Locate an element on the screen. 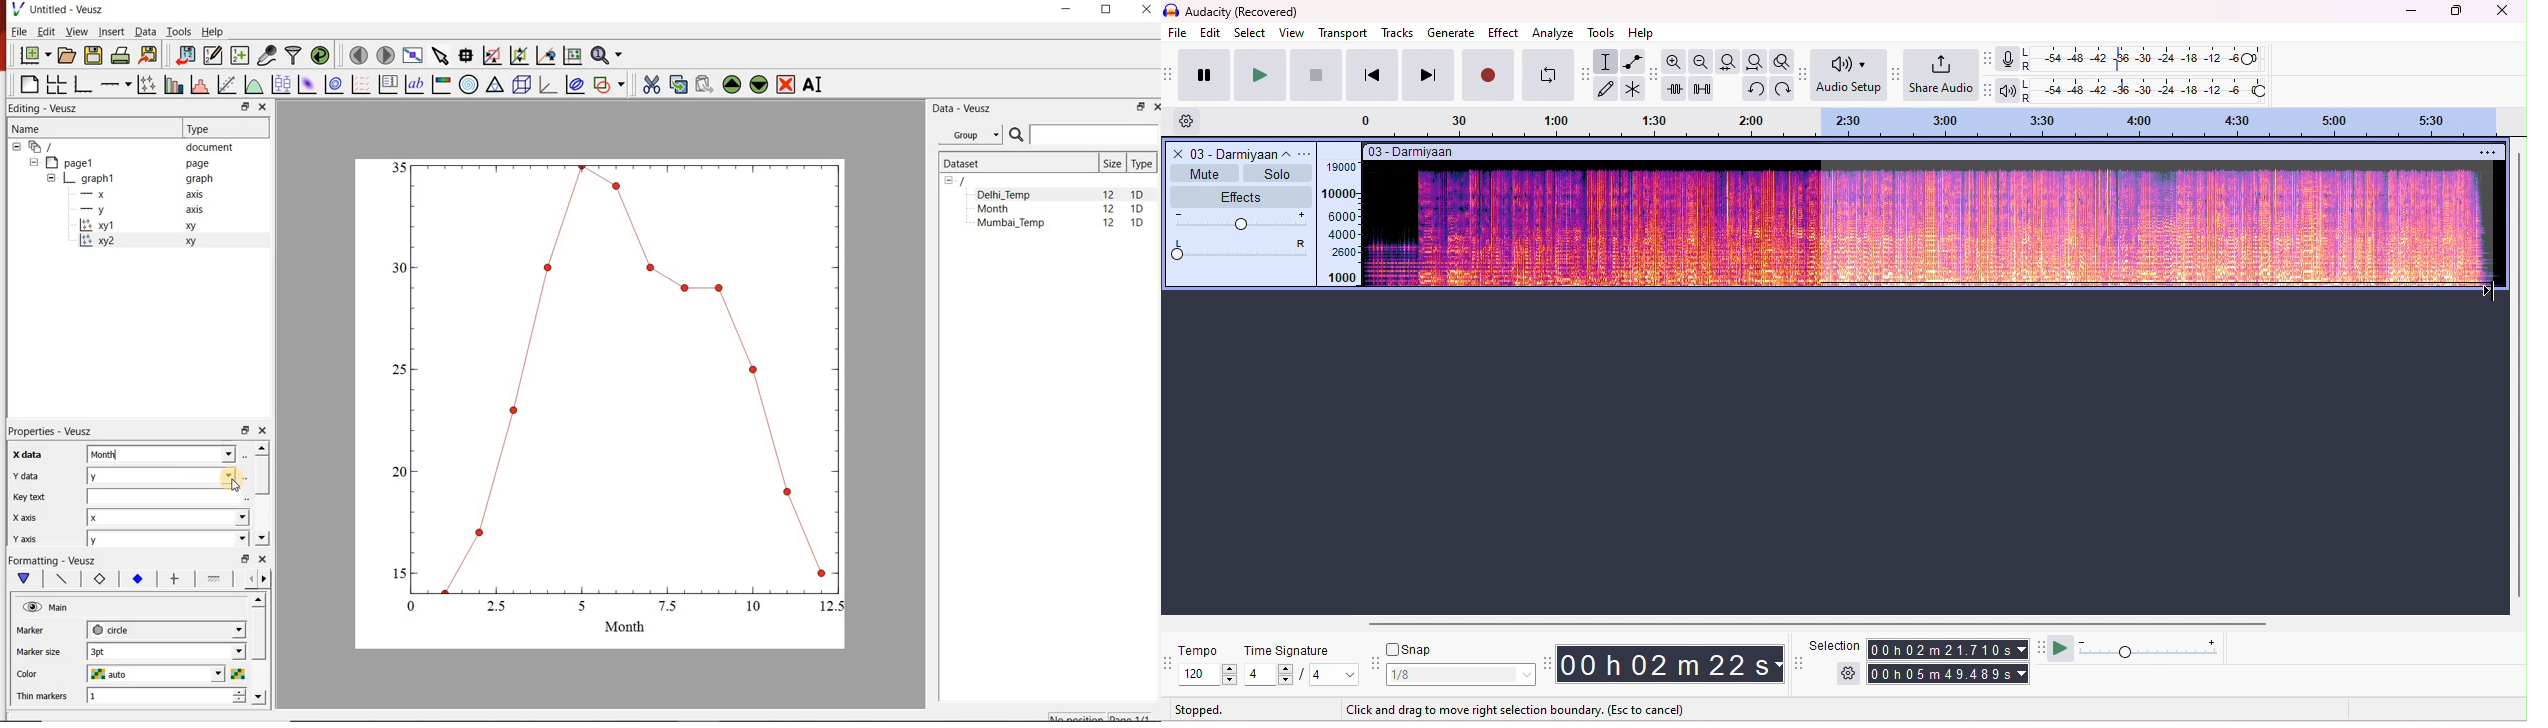 This screenshot has width=2548, height=728. select time signature is located at coordinates (1303, 674).